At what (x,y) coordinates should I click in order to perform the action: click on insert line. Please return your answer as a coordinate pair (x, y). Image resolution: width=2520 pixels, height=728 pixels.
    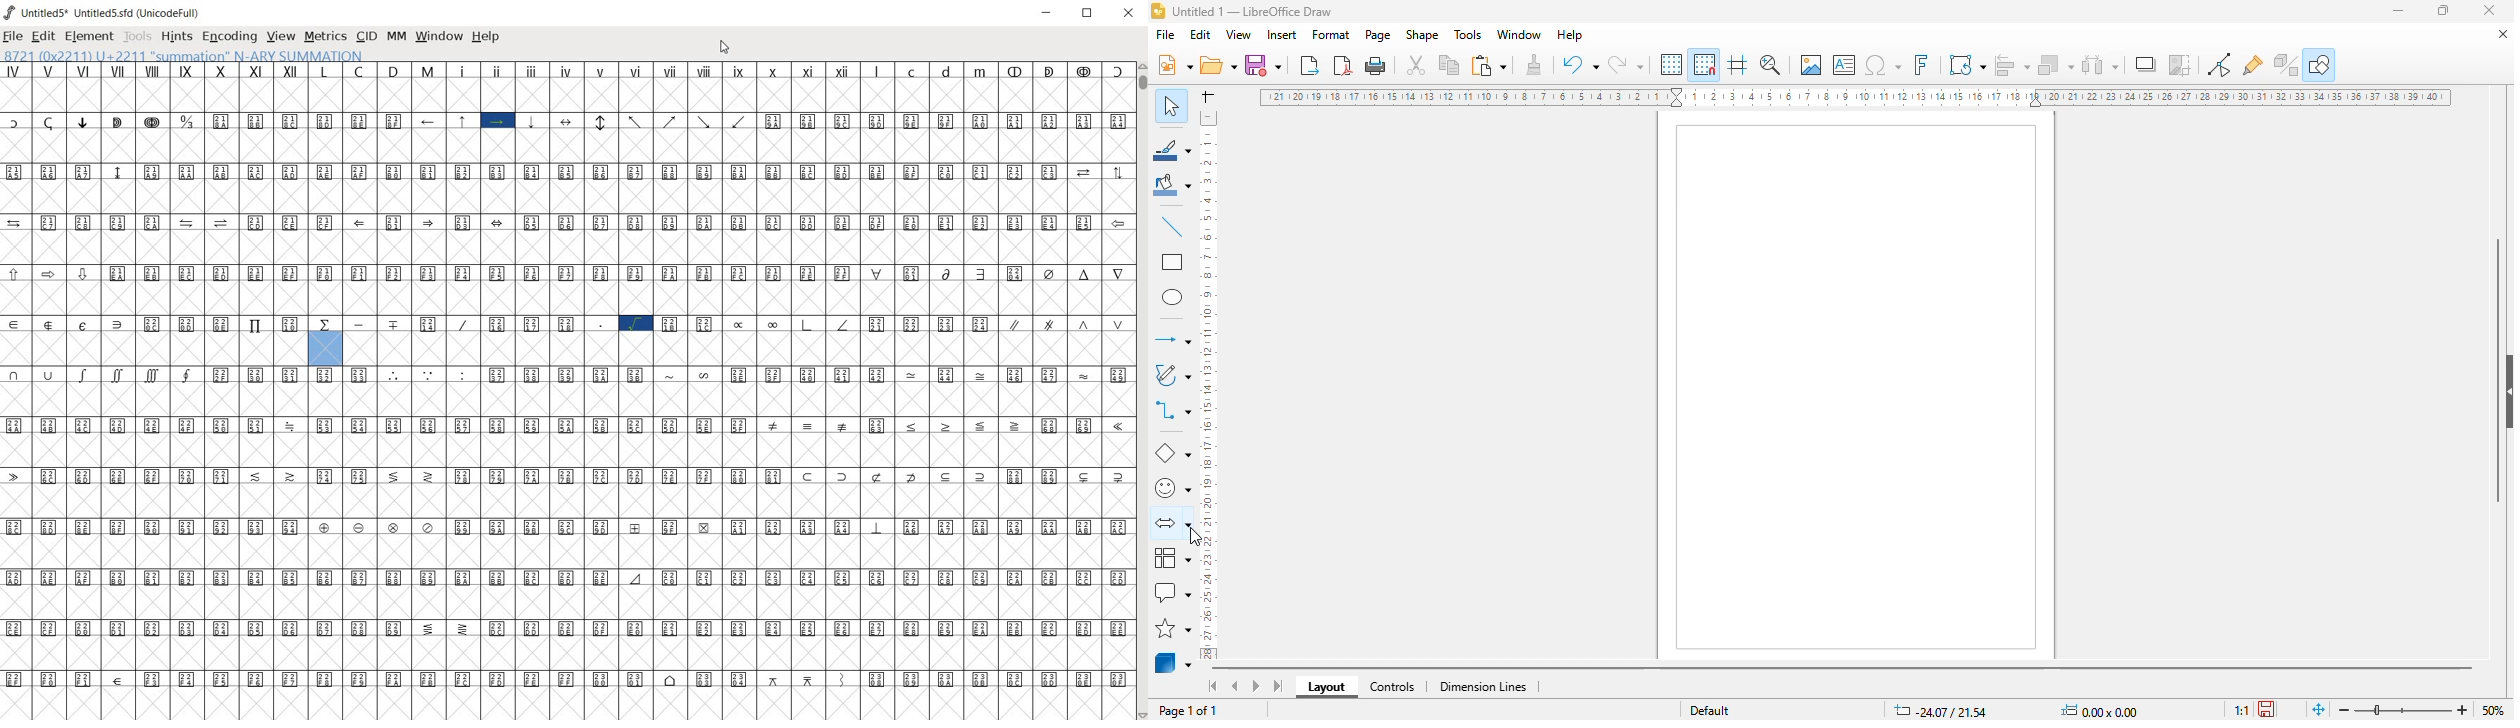
    Looking at the image, I should click on (1173, 226).